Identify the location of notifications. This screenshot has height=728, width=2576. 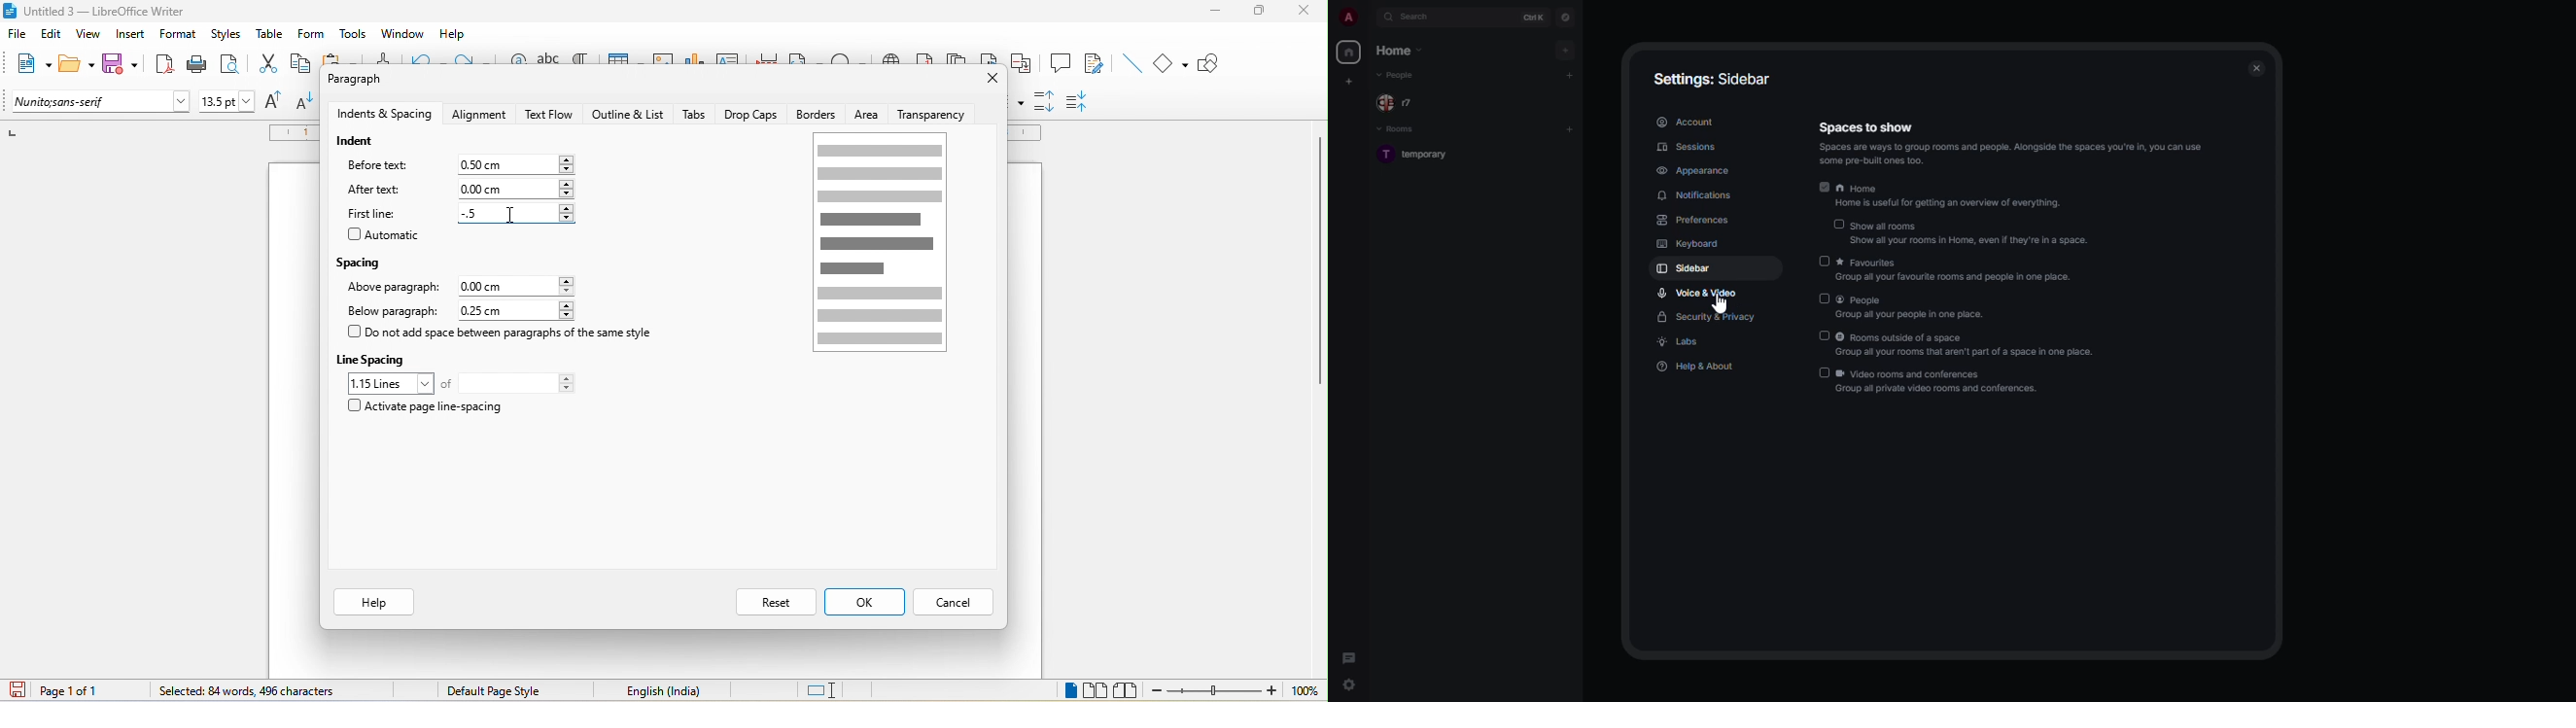
(1703, 195).